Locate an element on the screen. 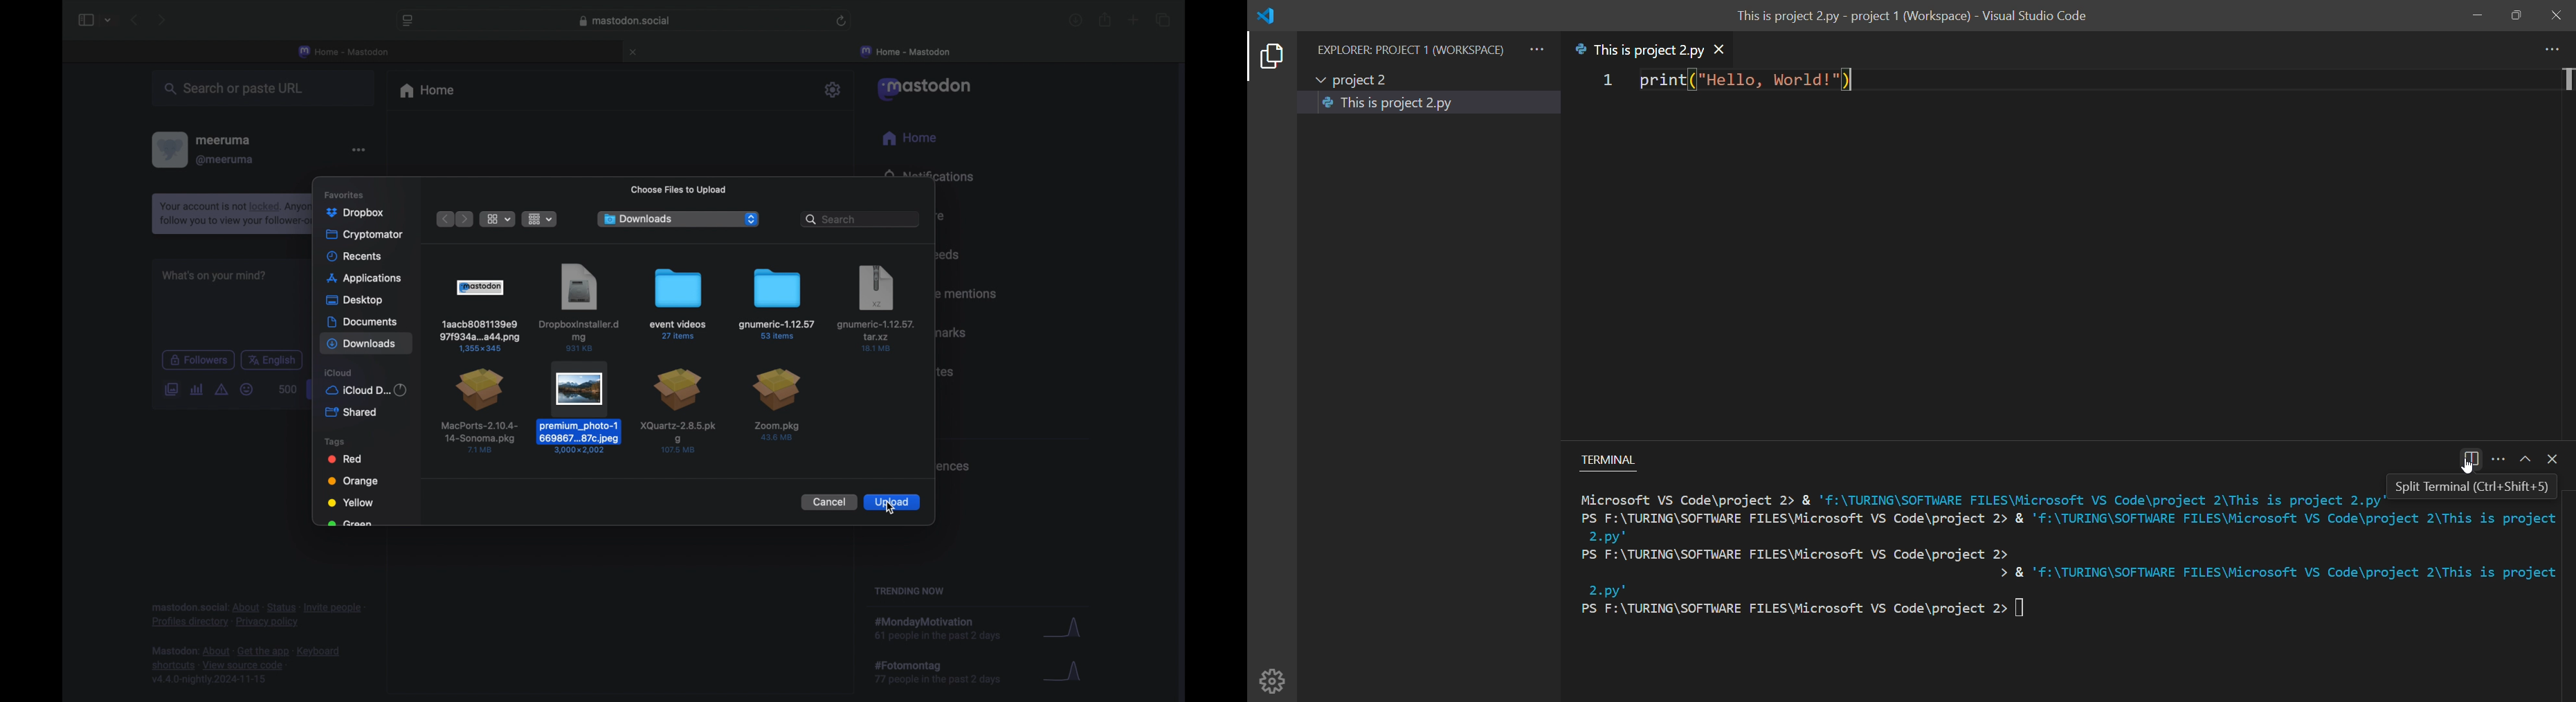 Image resolution: width=2576 pixels, height=728 pixels. close is located at coordinates (636, 52).